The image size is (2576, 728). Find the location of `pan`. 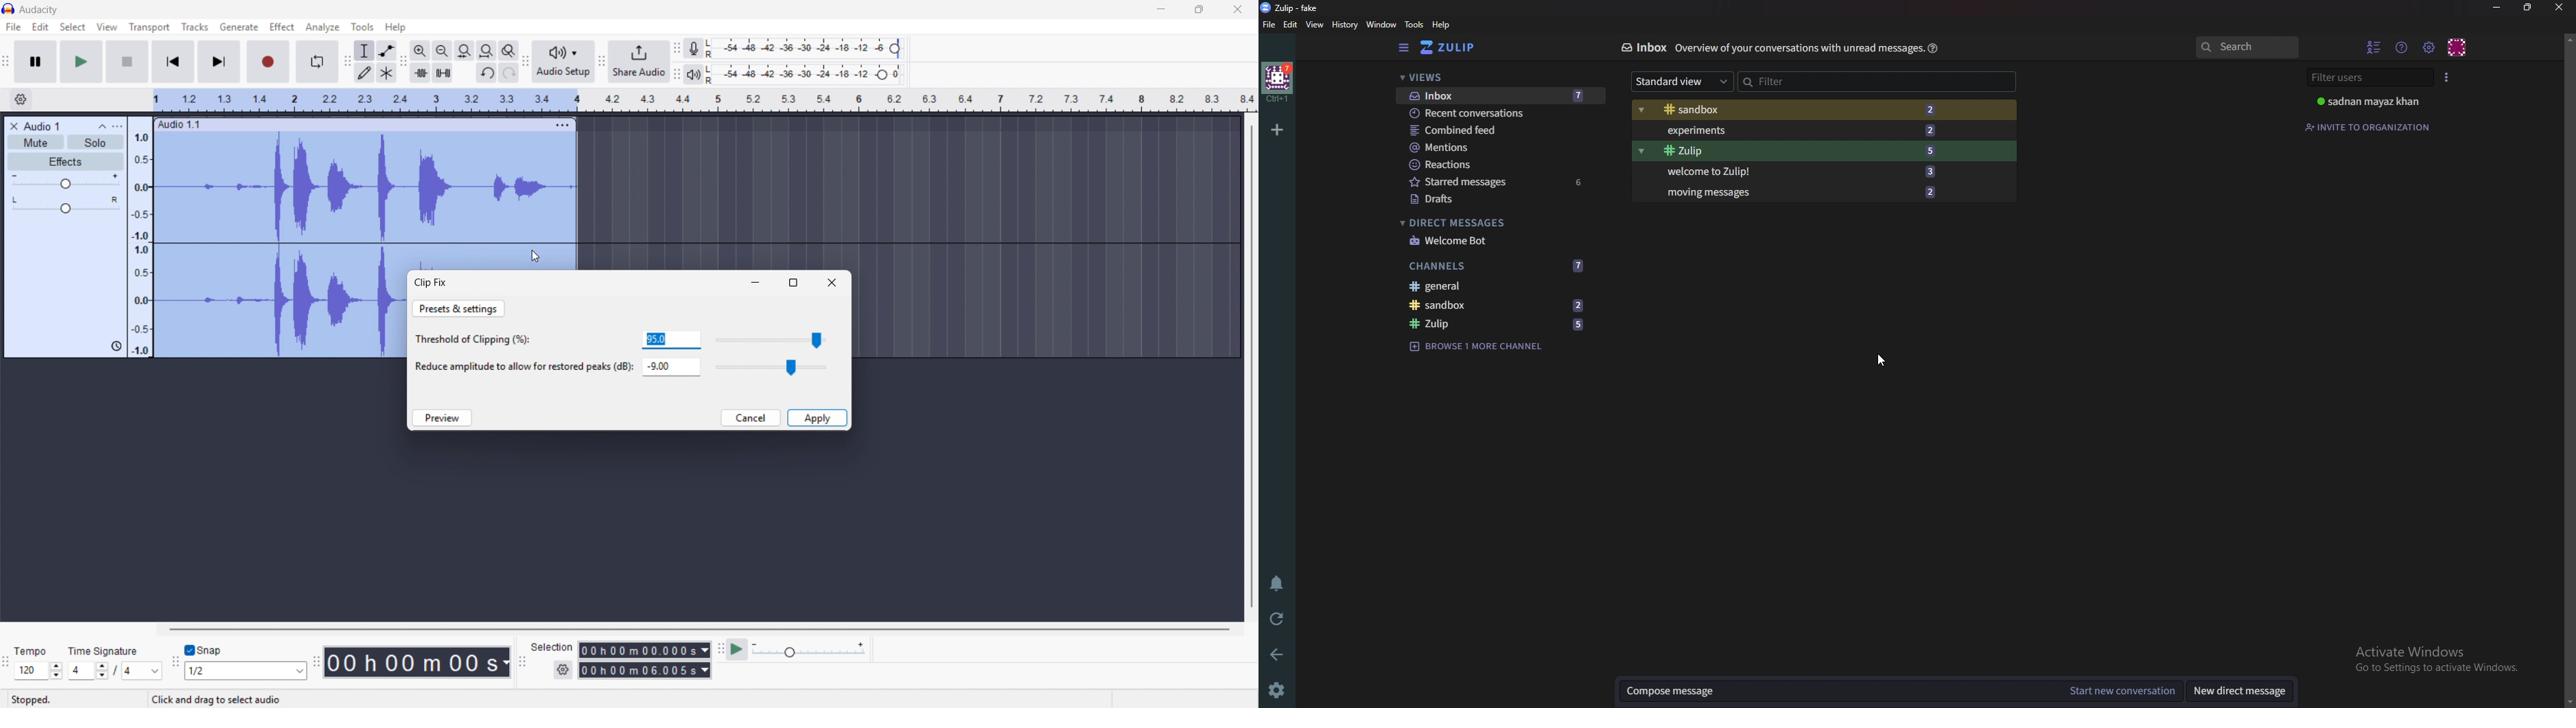

pan is located at coordinates (65, 205).